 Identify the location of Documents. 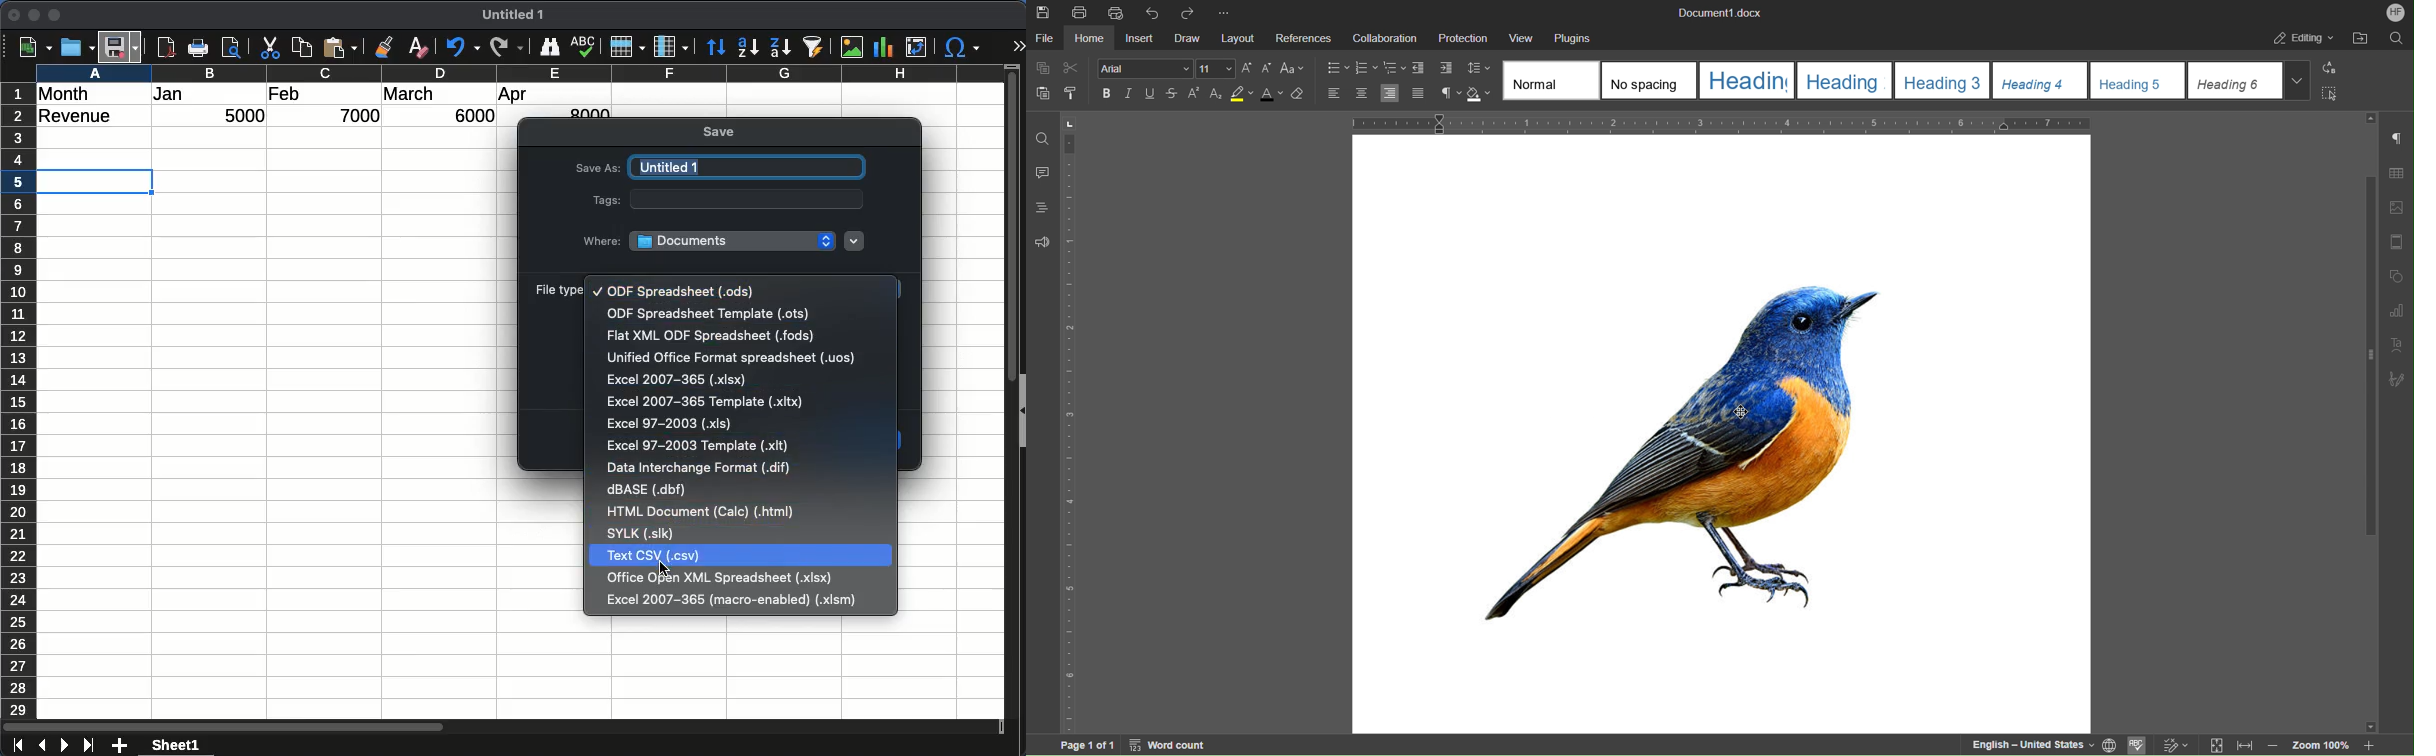
(733, 240).